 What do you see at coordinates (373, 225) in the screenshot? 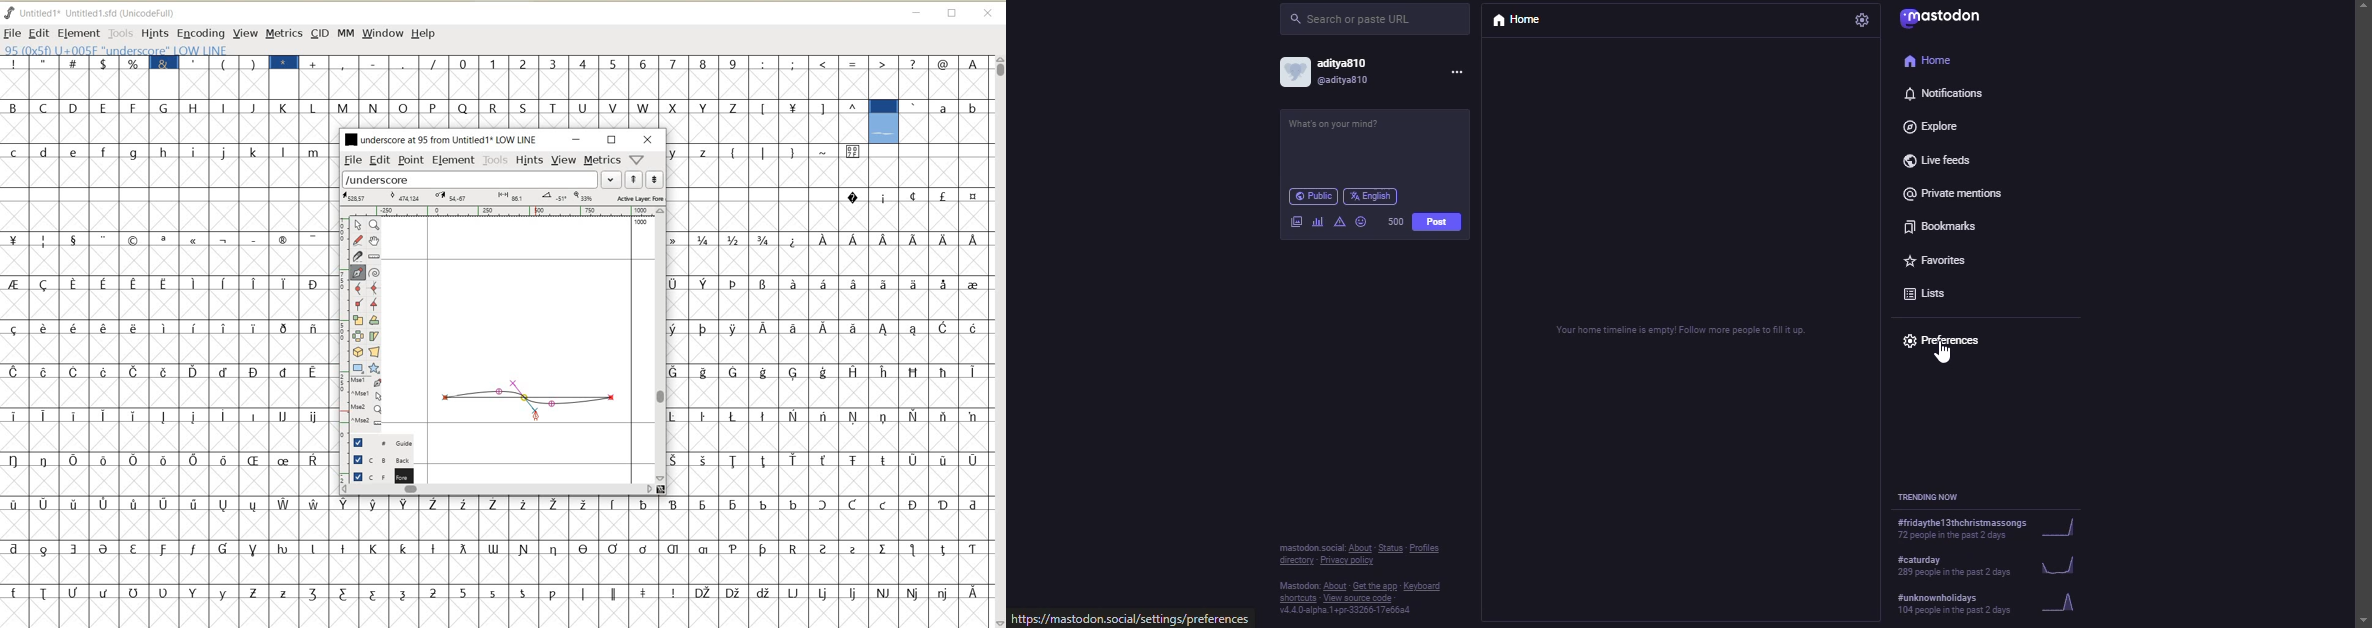
I see `Magnify` at bounding box center [373, 225].